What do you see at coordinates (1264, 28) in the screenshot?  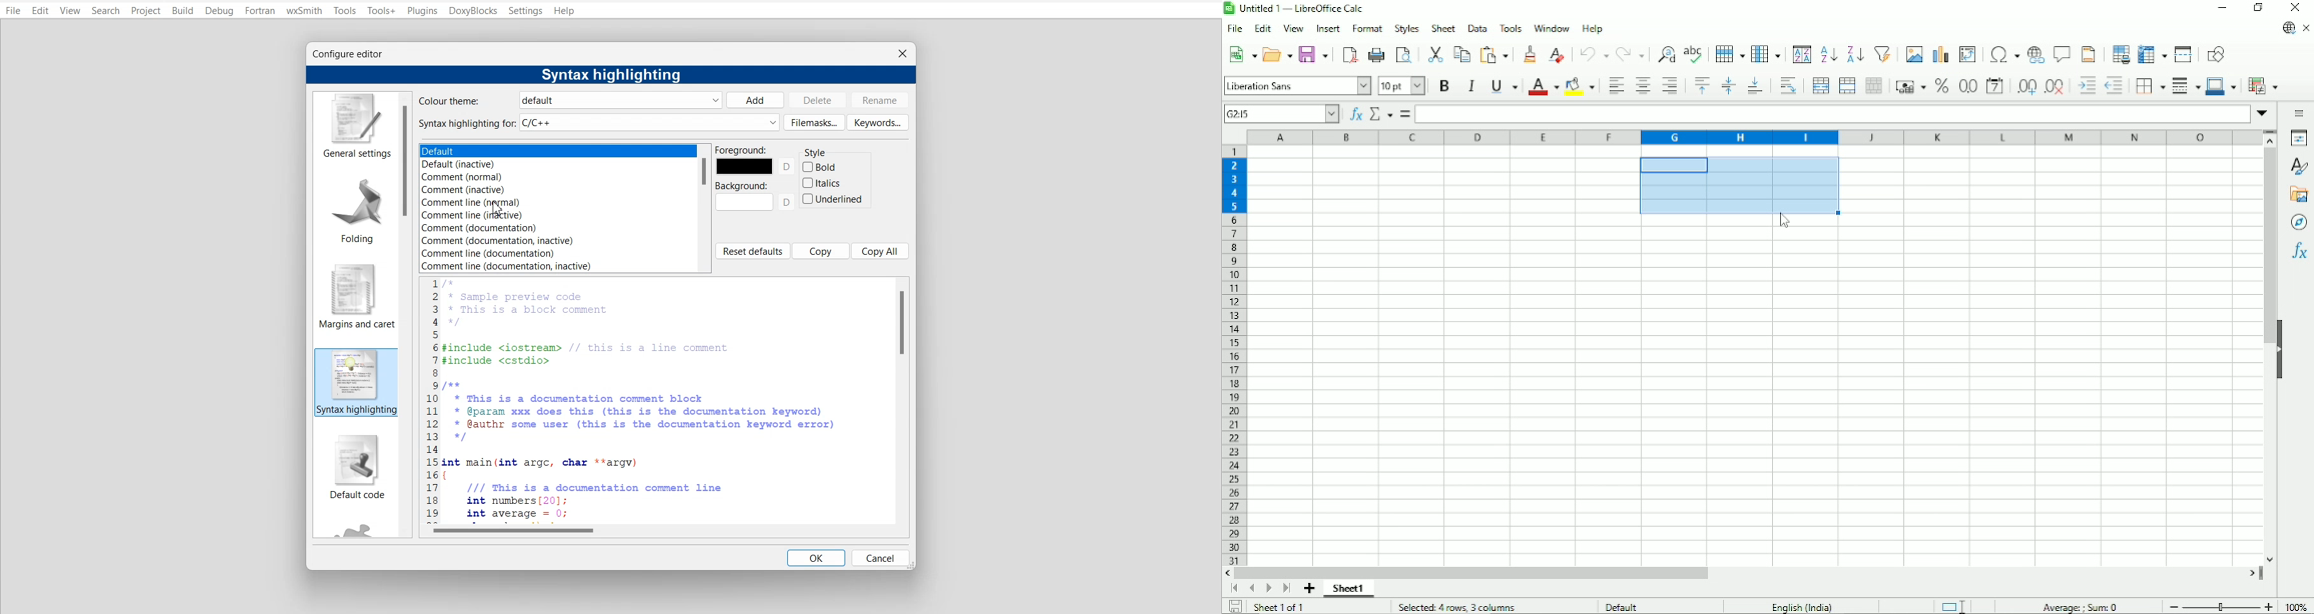 I see `Edit` at bounding box center [1264, 28].